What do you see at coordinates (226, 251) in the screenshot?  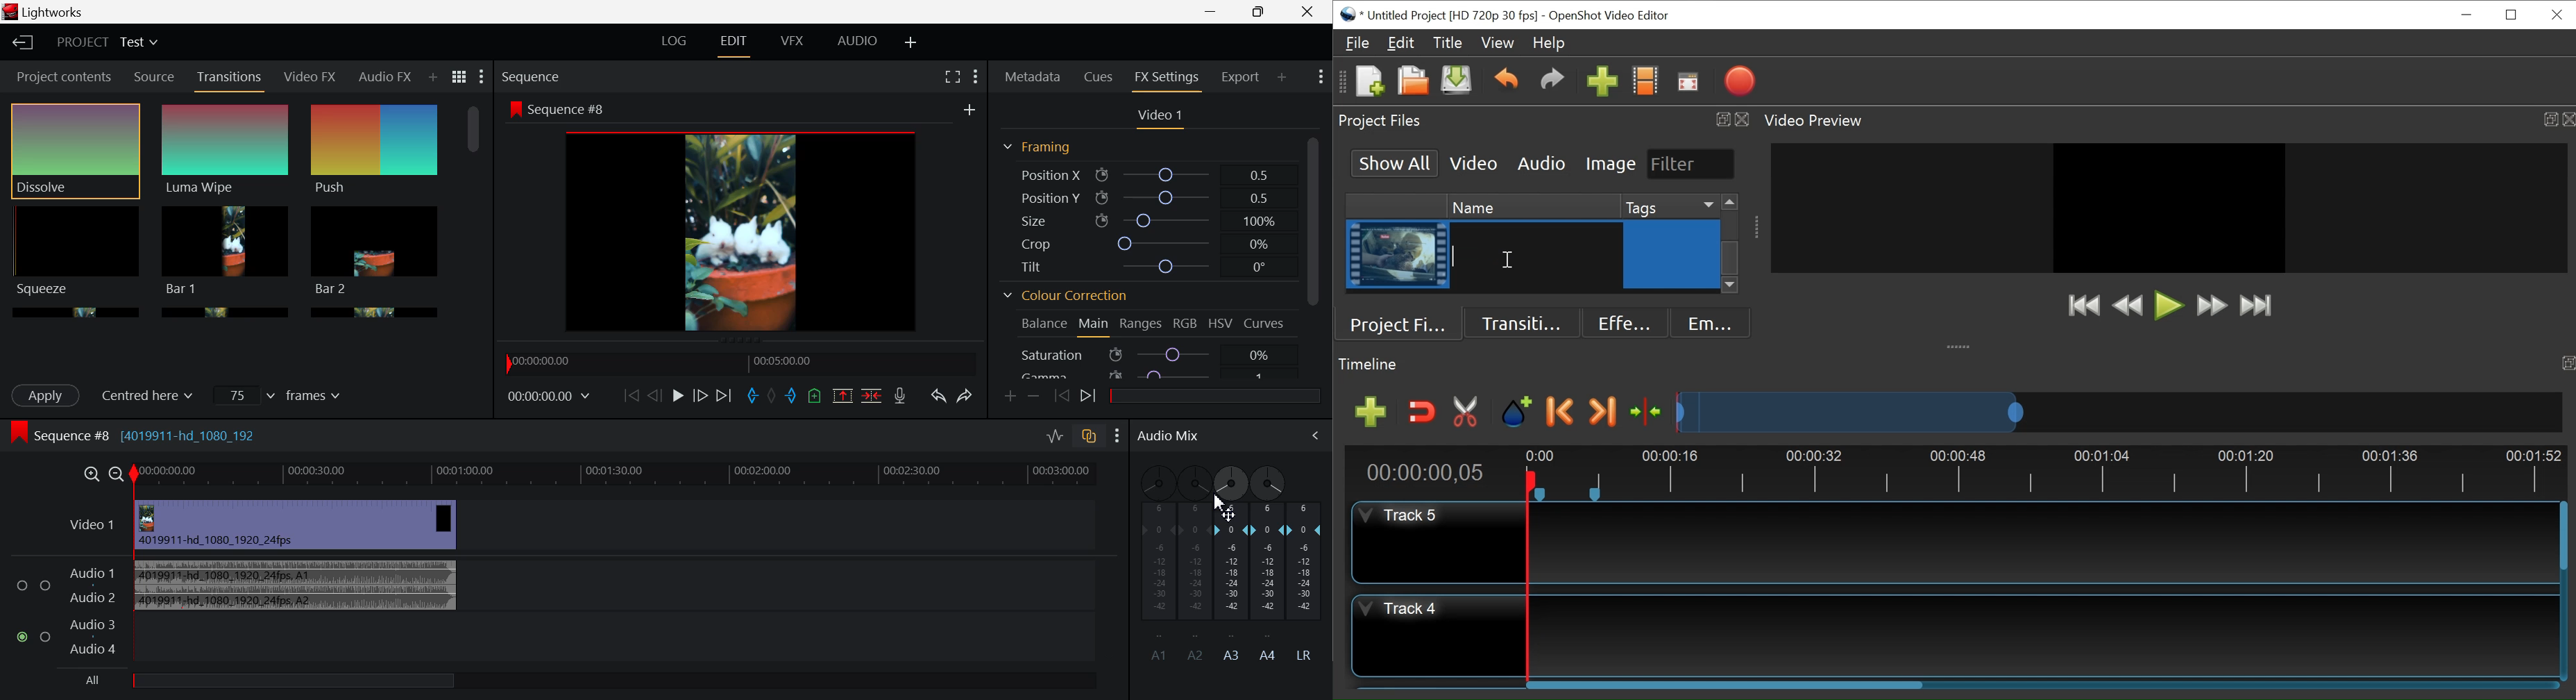 I see `Bar 1` at bounding box center [226, 251].